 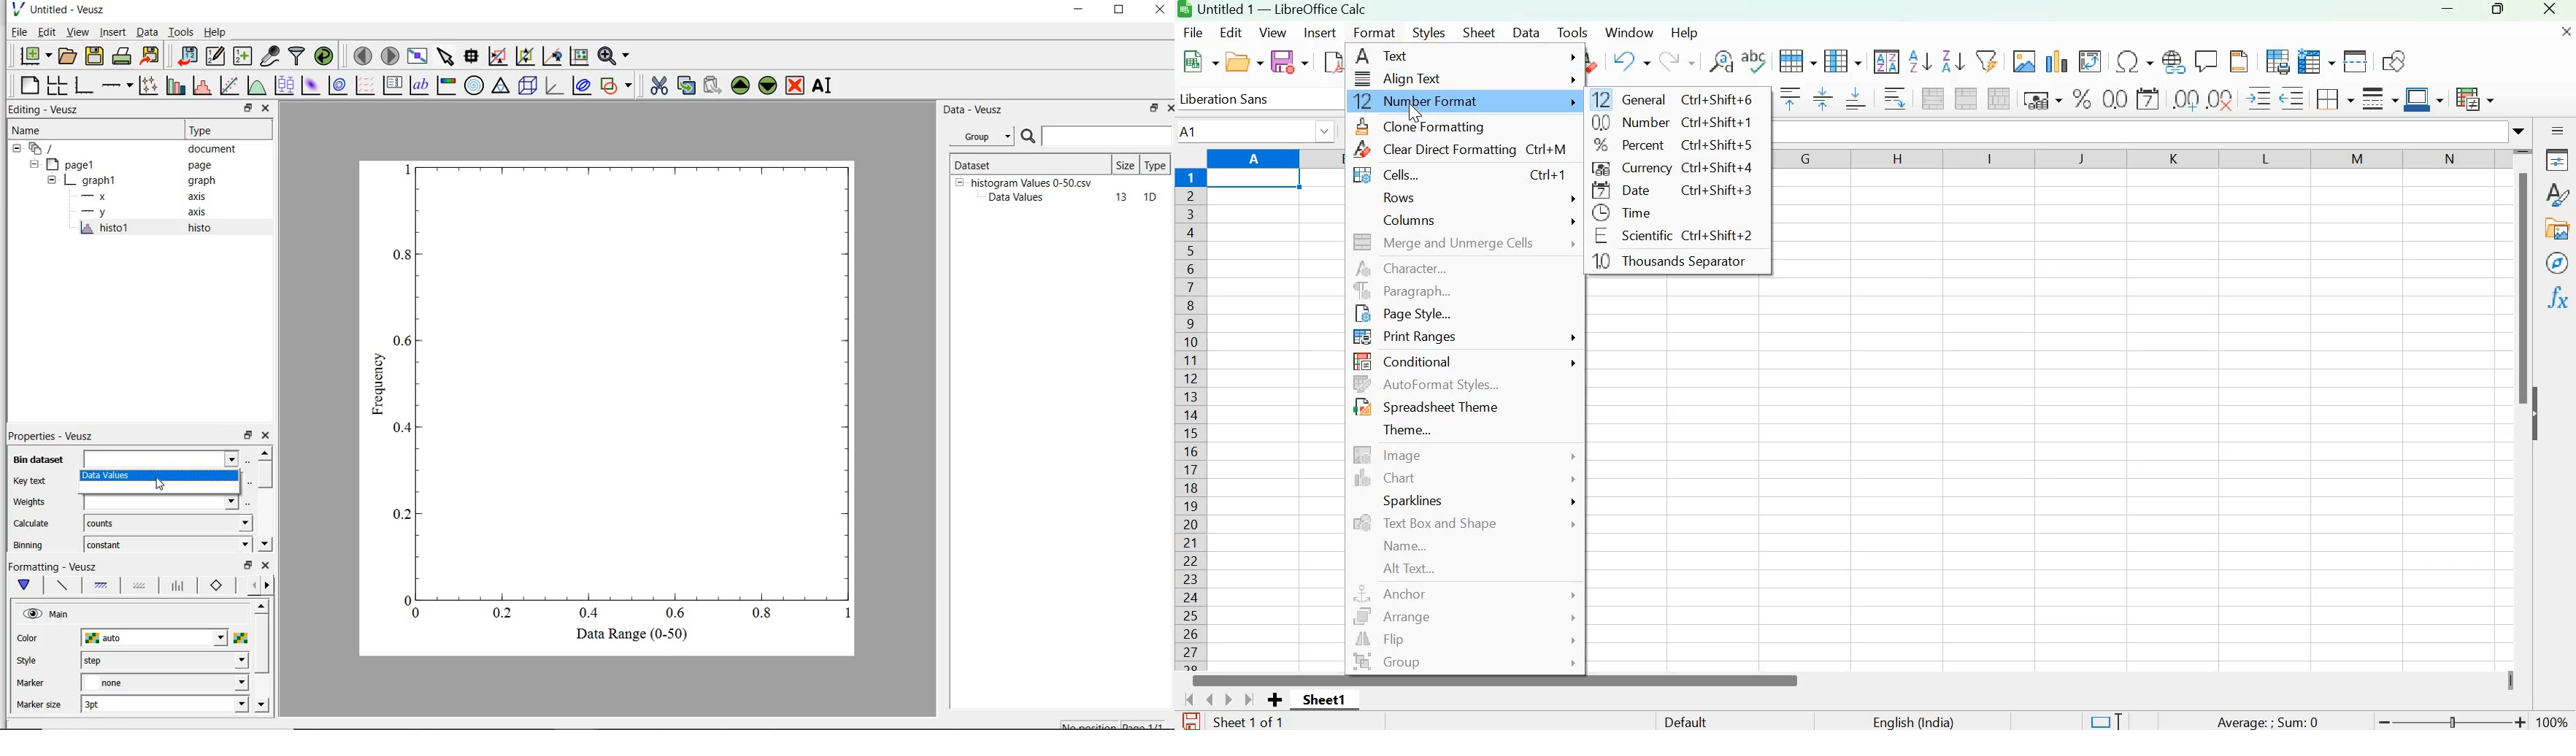 I want to click on click or draw a rectangle to zoom on graph axes, so click(x=524, y=57).